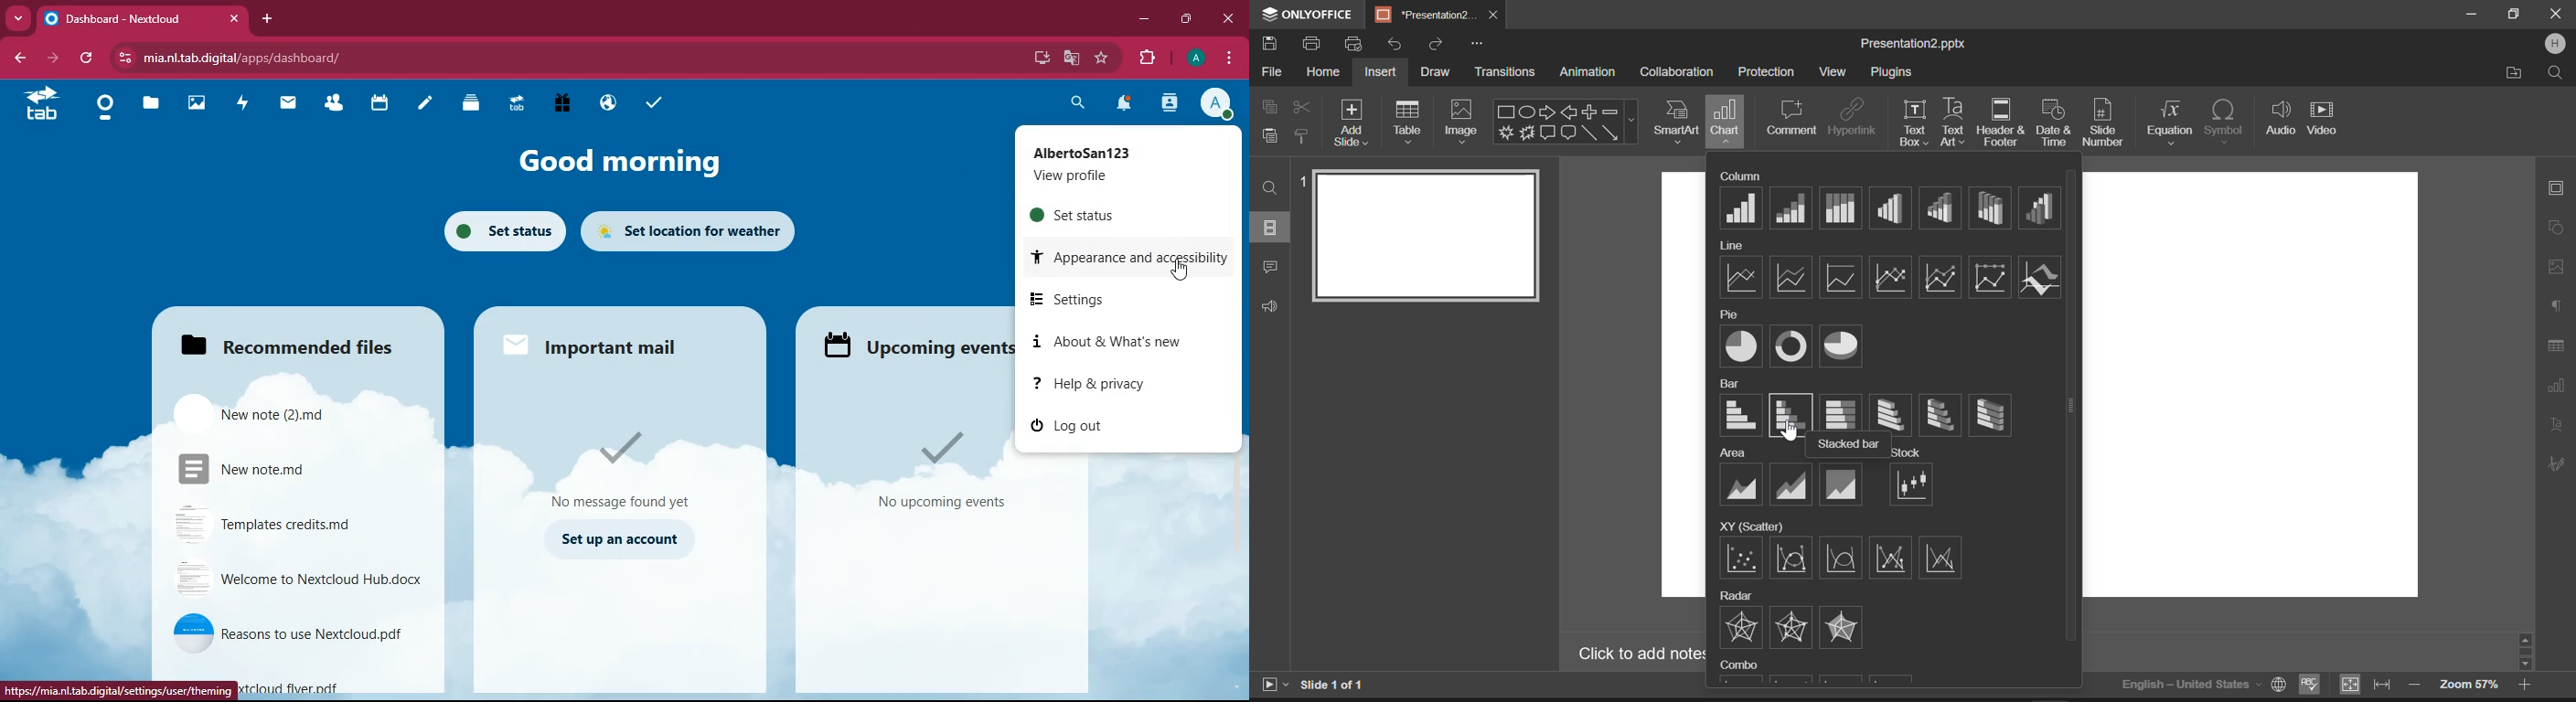  What do you see at coordinates (1118, 301) in the screenshot?
I see `settings` at bounding box center [1118, 301].